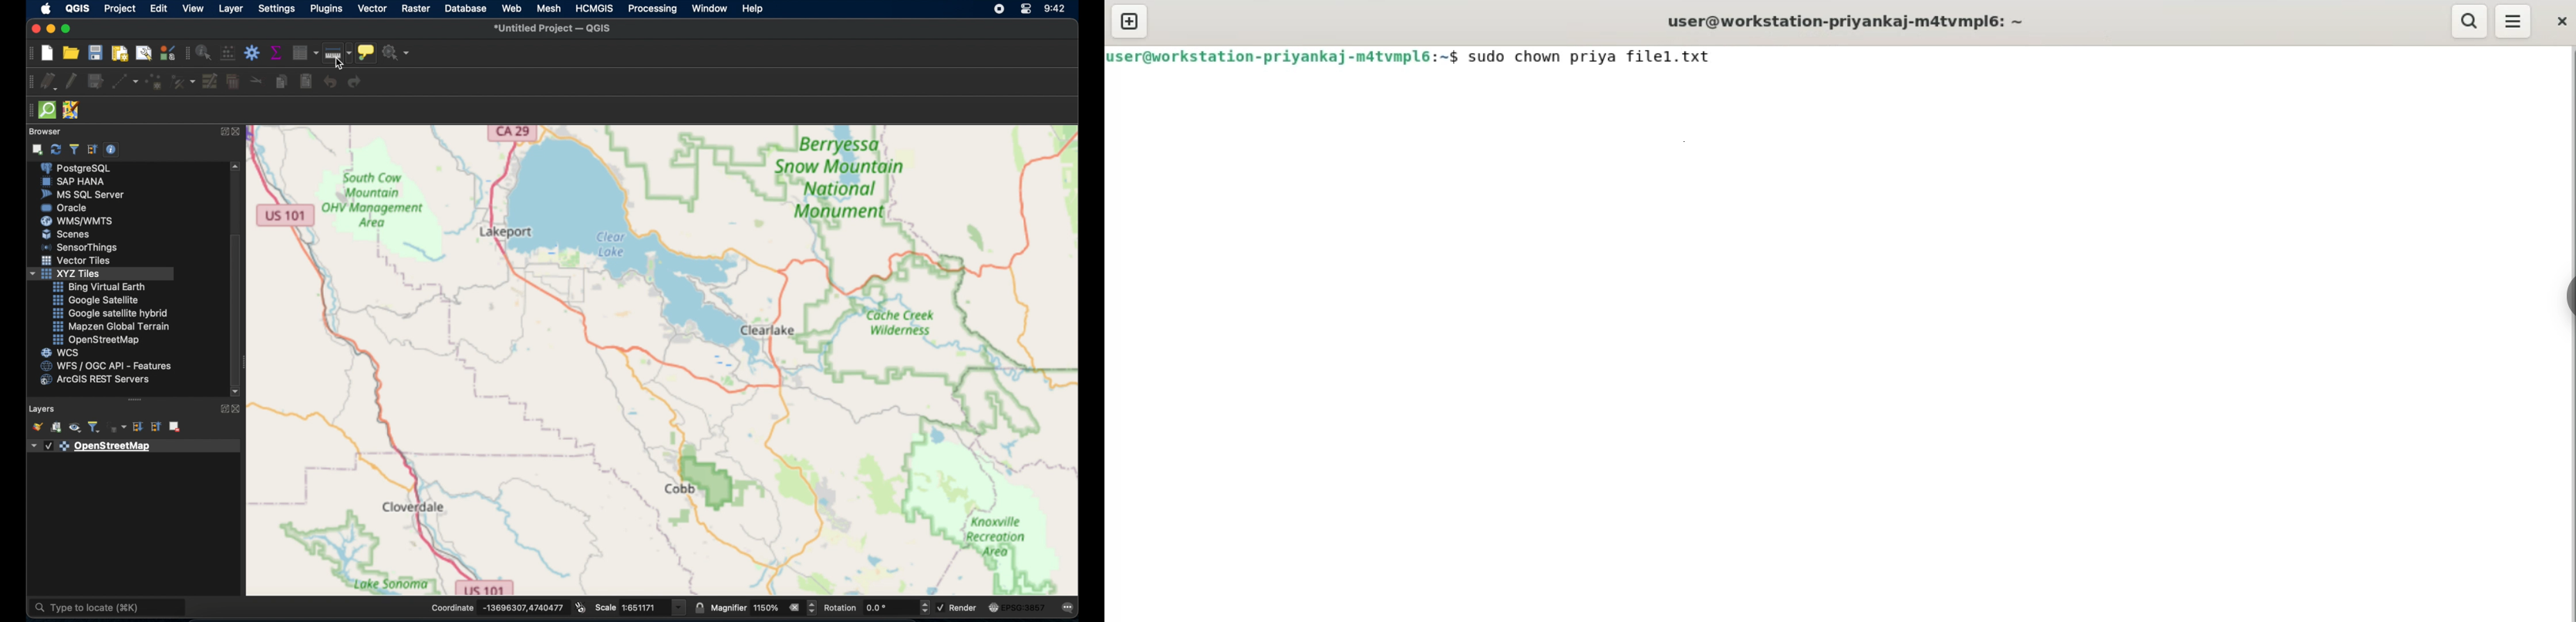 The image size is (2576, 644). Describe the element at coordinates (83, 169) in the screenshot. I see `postgre sql` at that location.